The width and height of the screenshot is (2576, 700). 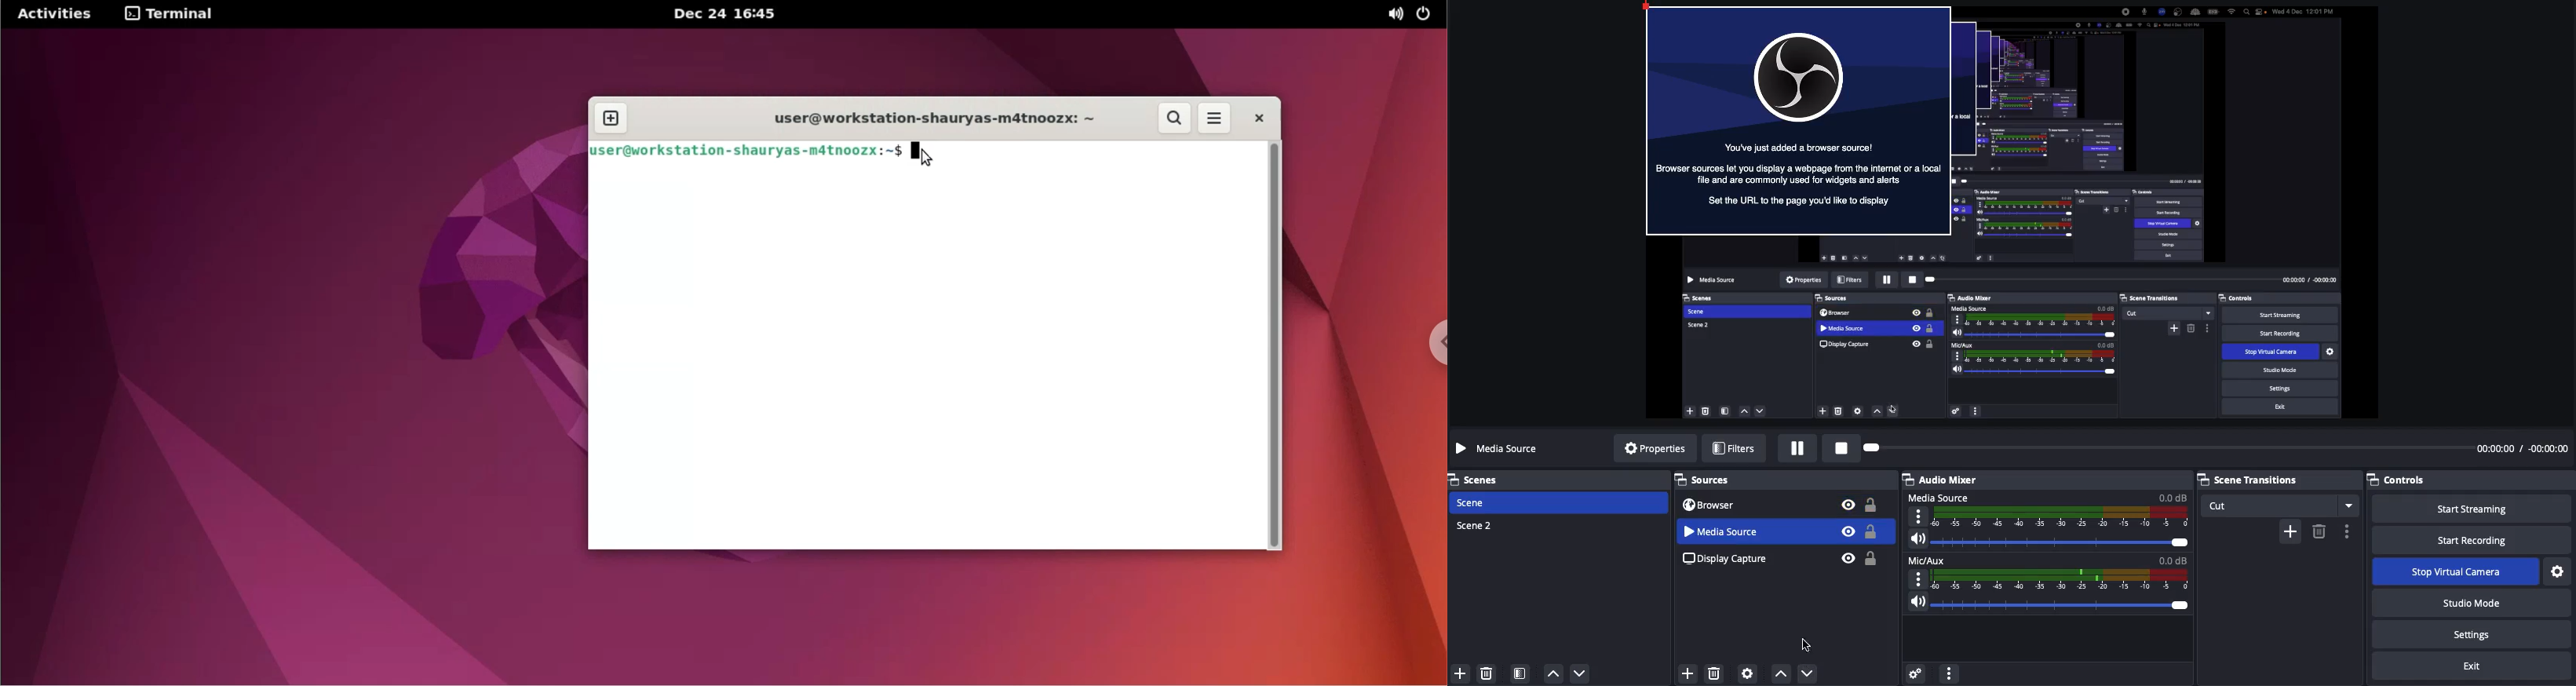 What do you see at coordinates (2465, 601) in the screenshot?
I see `Studio mode` at bounding box center [2465, 601].